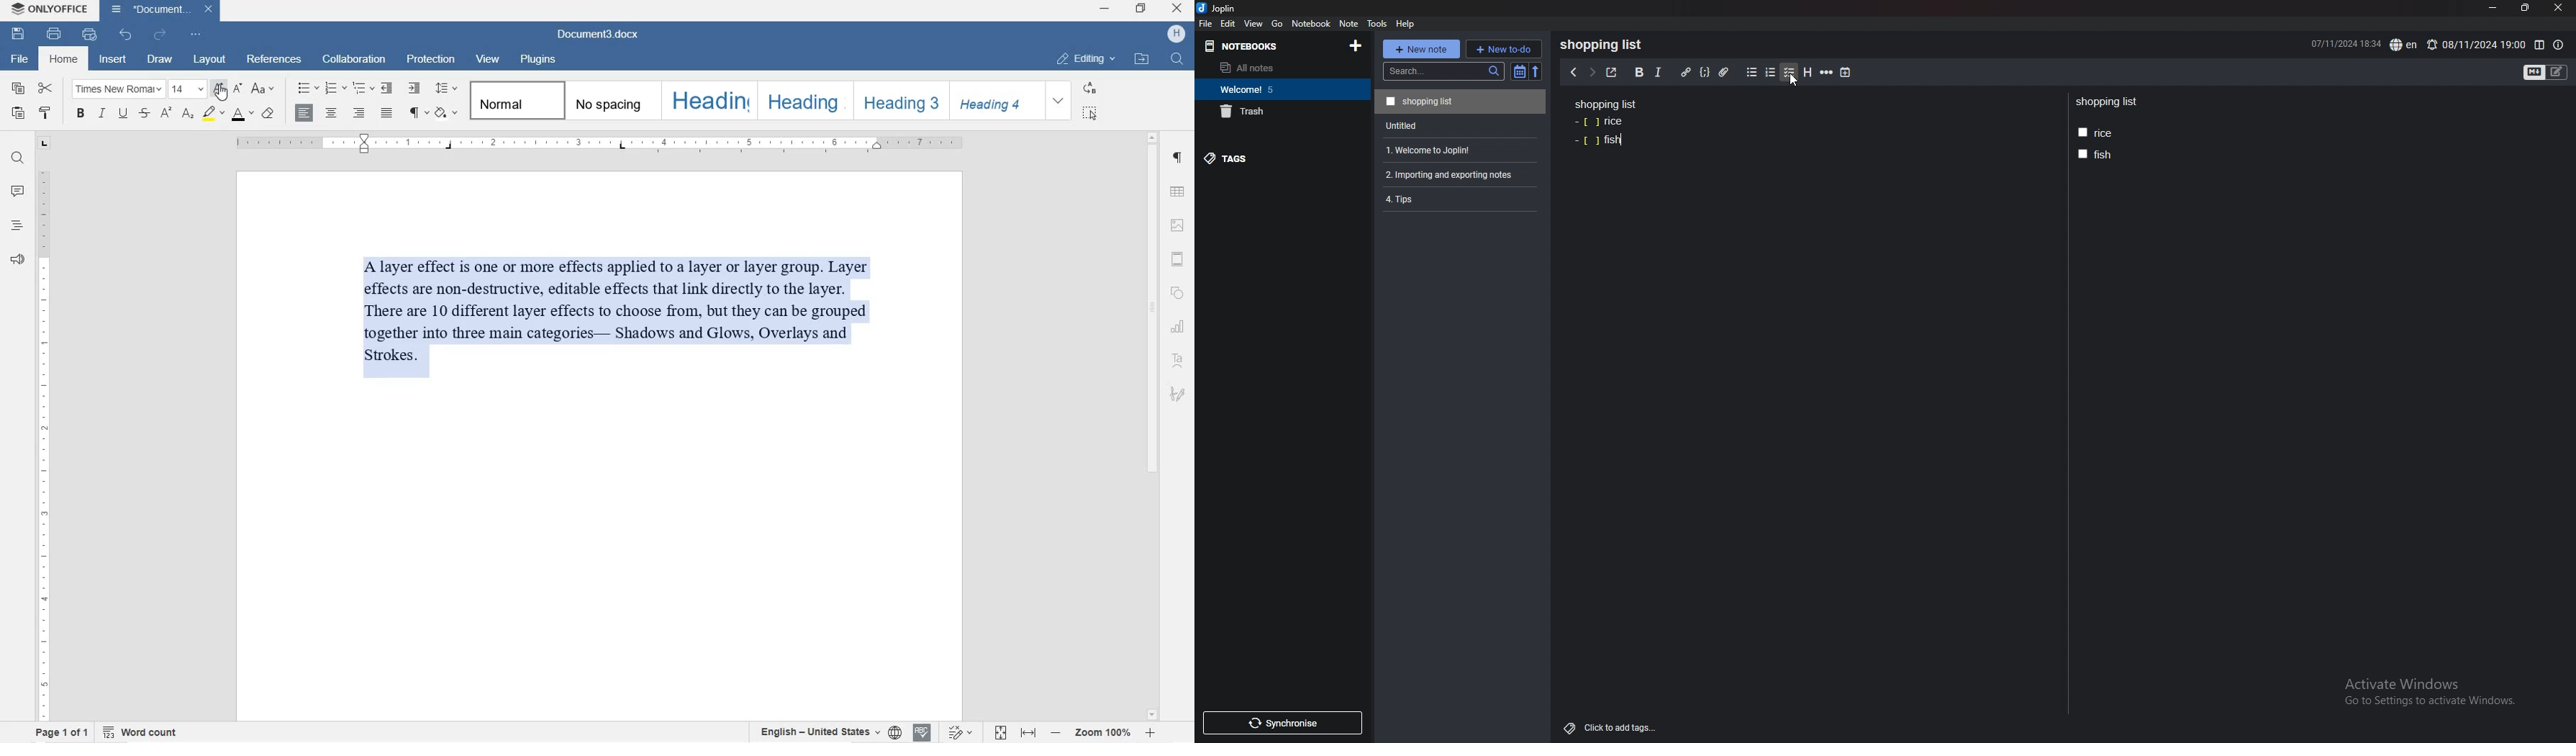  Describe the element at coordinates (1443, 71) in the screenshot. I see `search bar` at that location.